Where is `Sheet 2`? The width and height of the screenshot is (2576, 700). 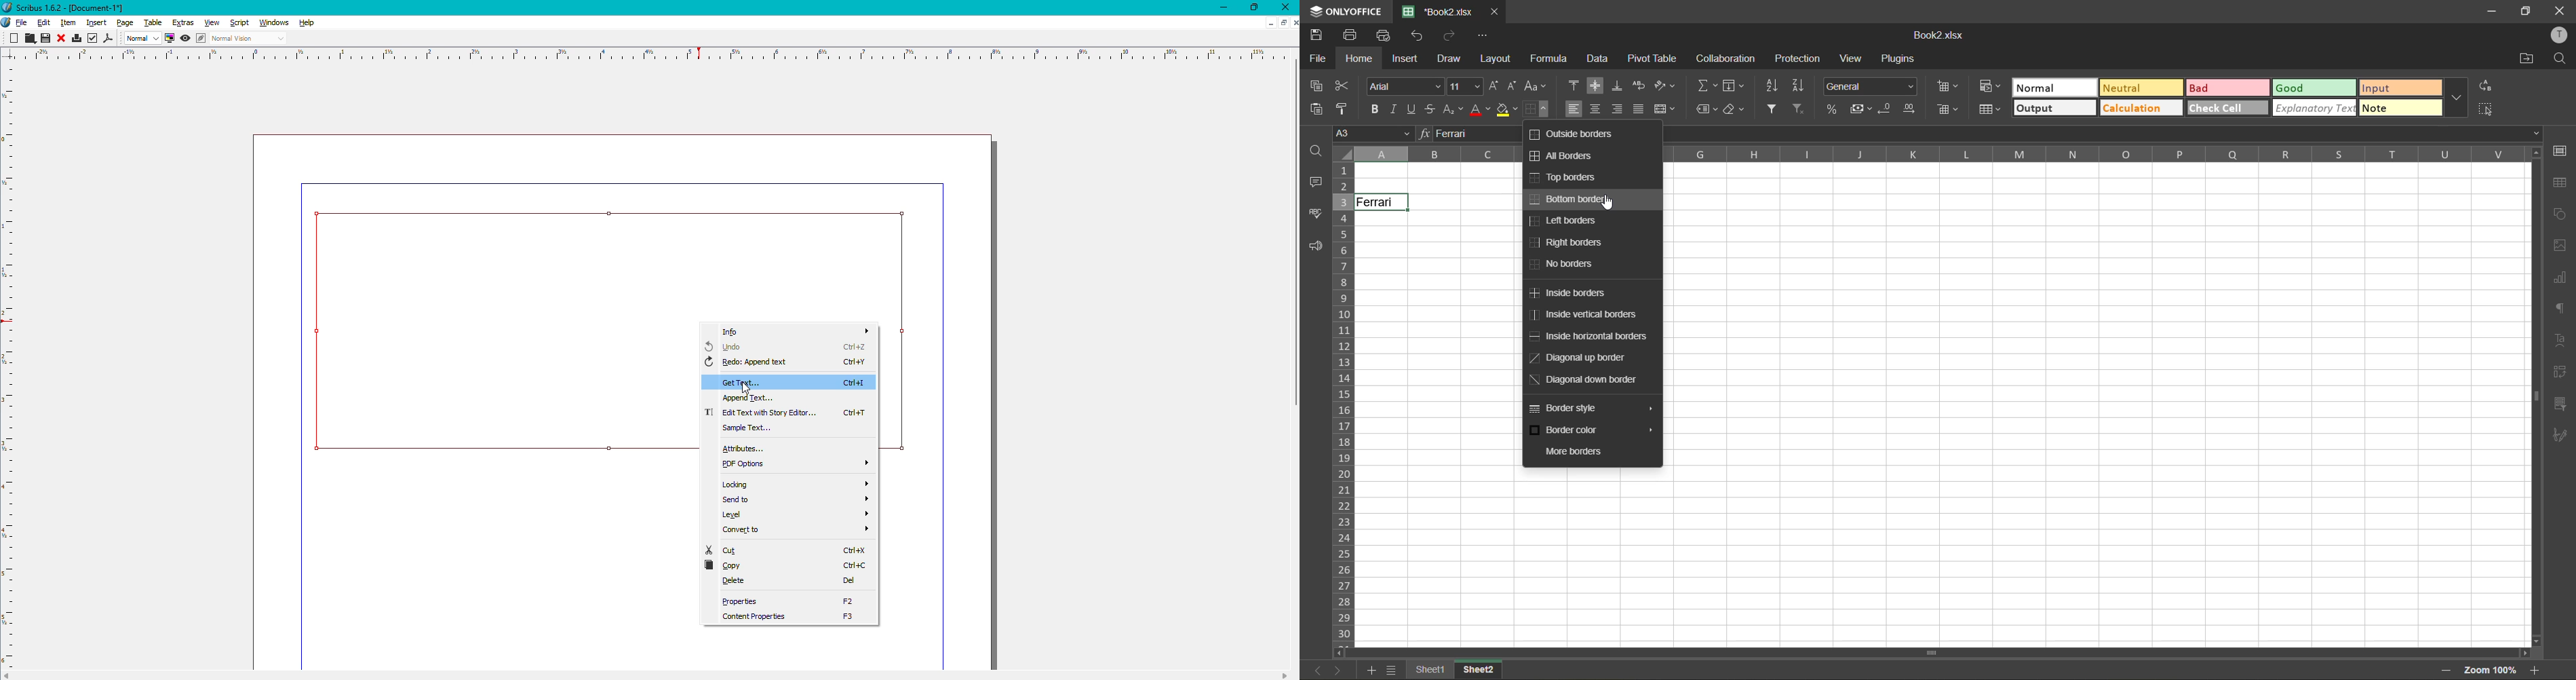
Sheet 2 is located at coordinates (1486, 671).